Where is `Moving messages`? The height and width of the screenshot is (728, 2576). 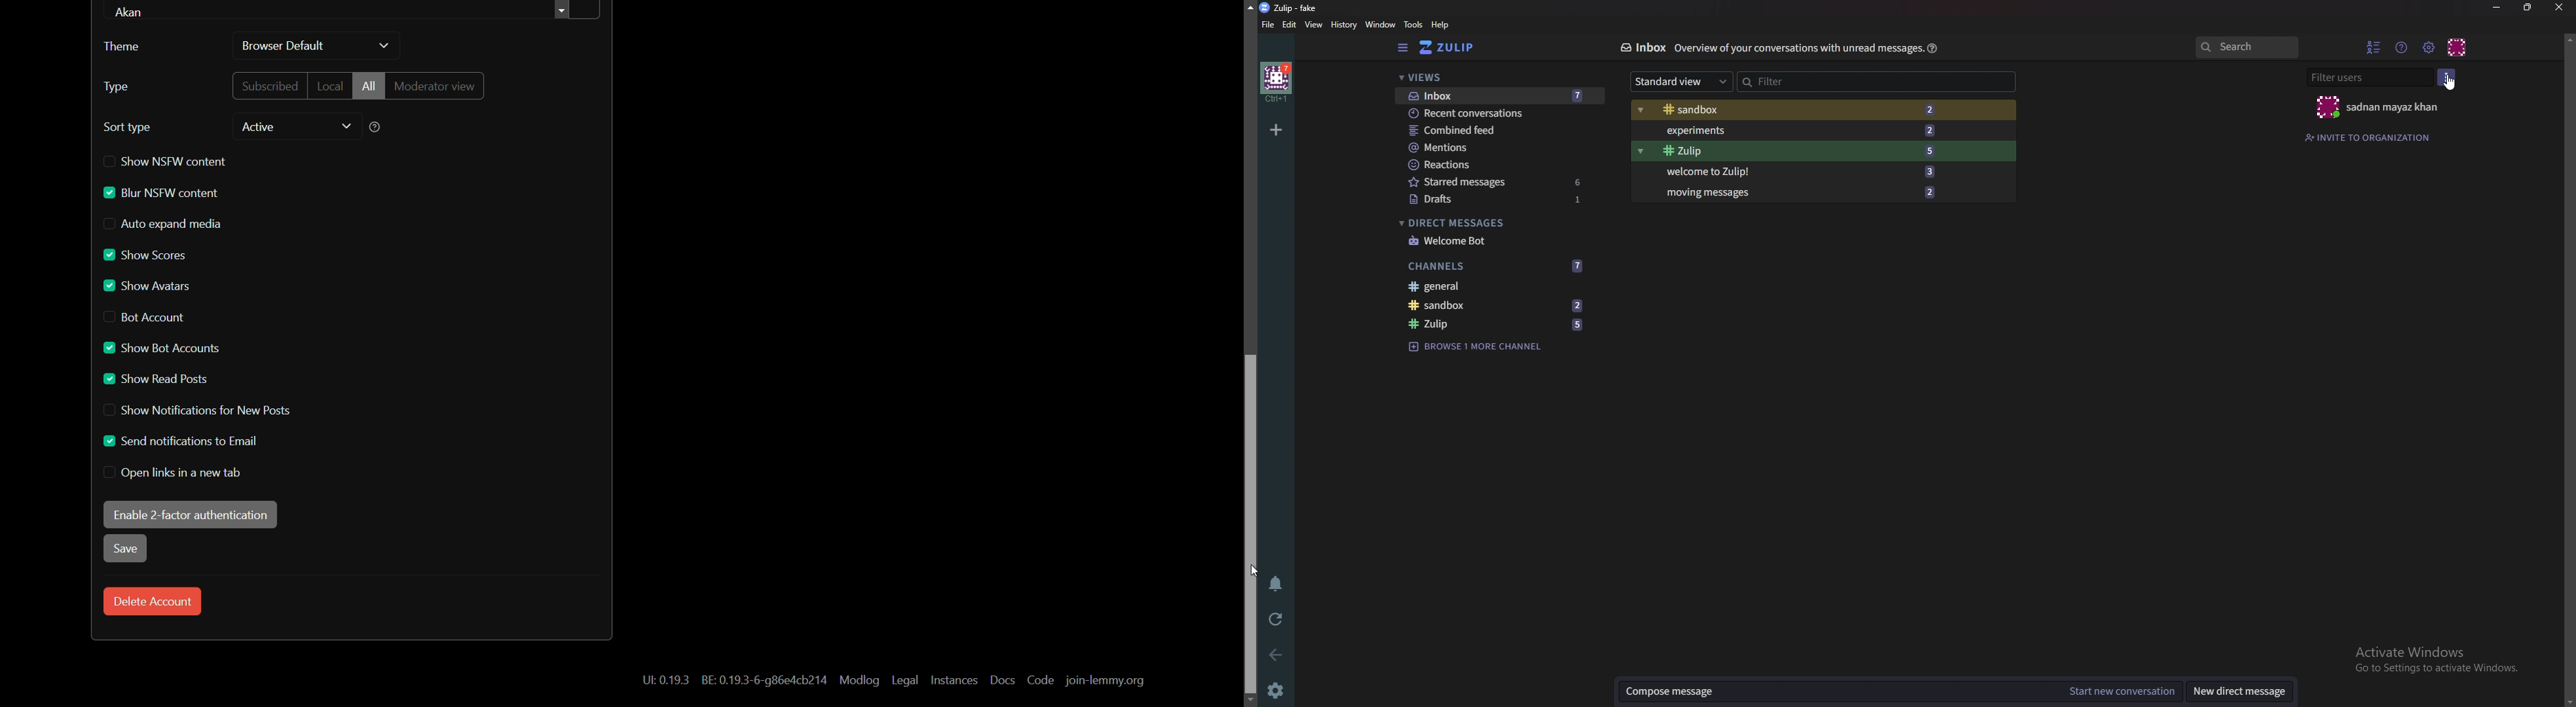
Moving messages is located at coordinates (1812, 192).